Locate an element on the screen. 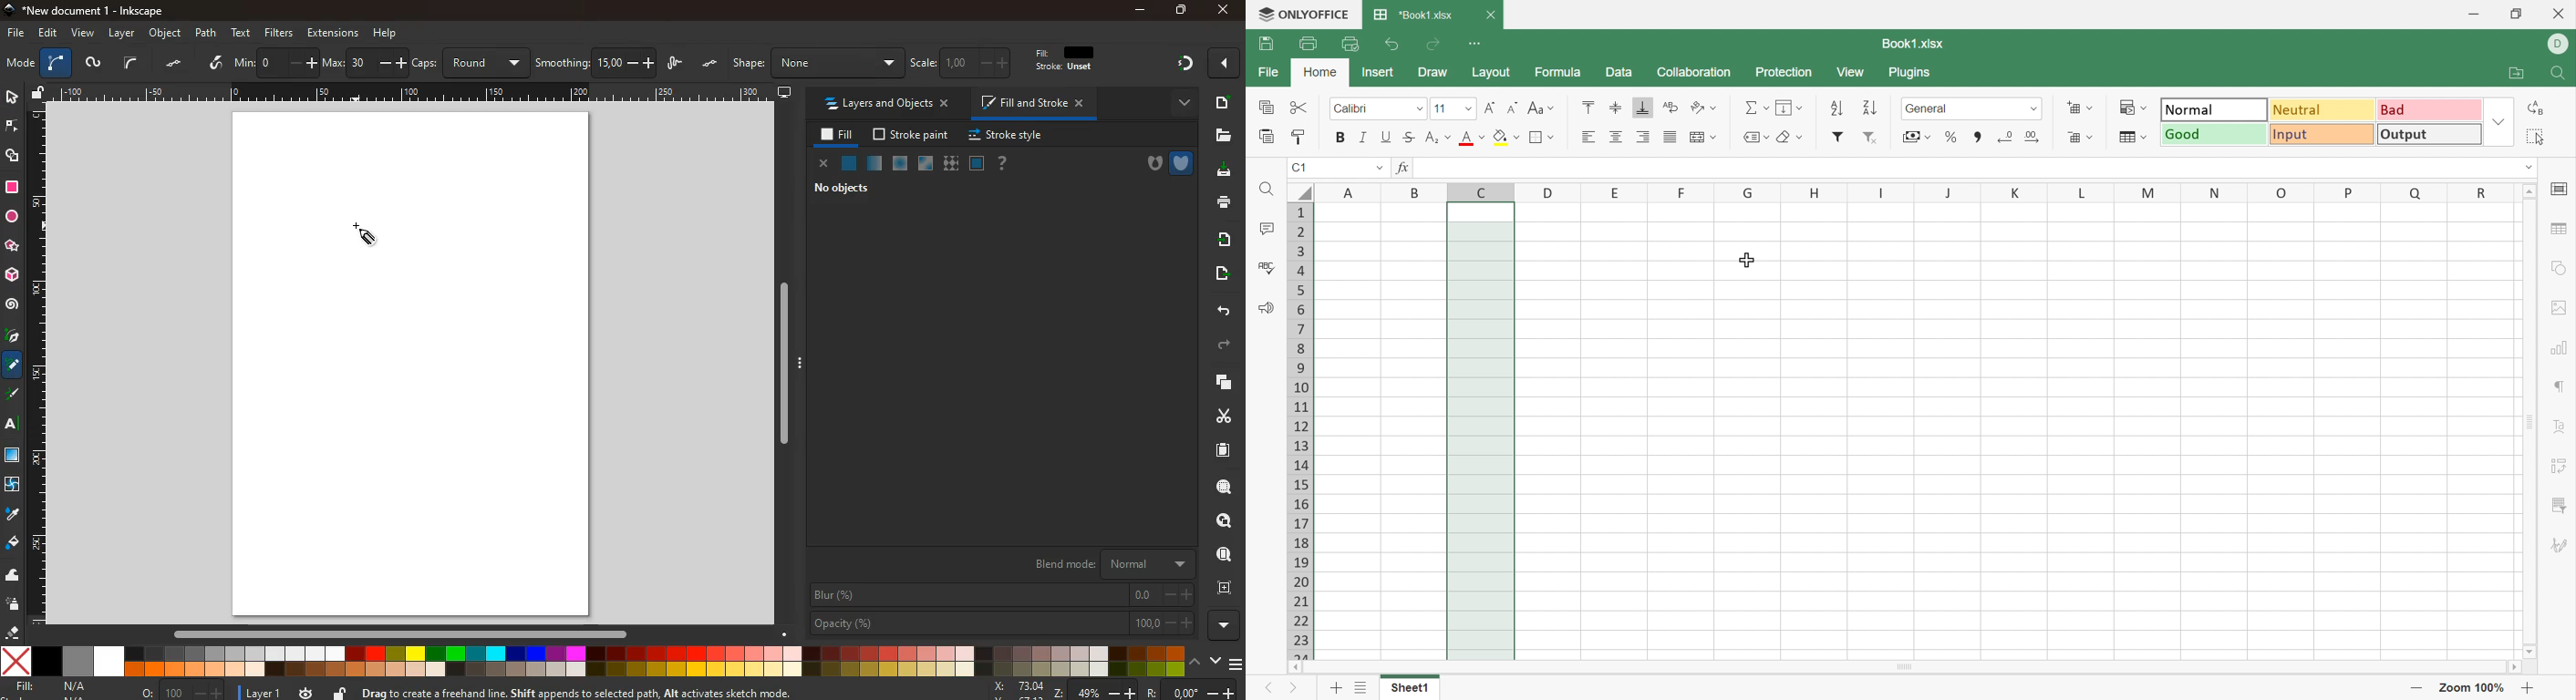 This screenshot has height=700, width=2576. Text Art settings is located at coordinates (2561, 428).